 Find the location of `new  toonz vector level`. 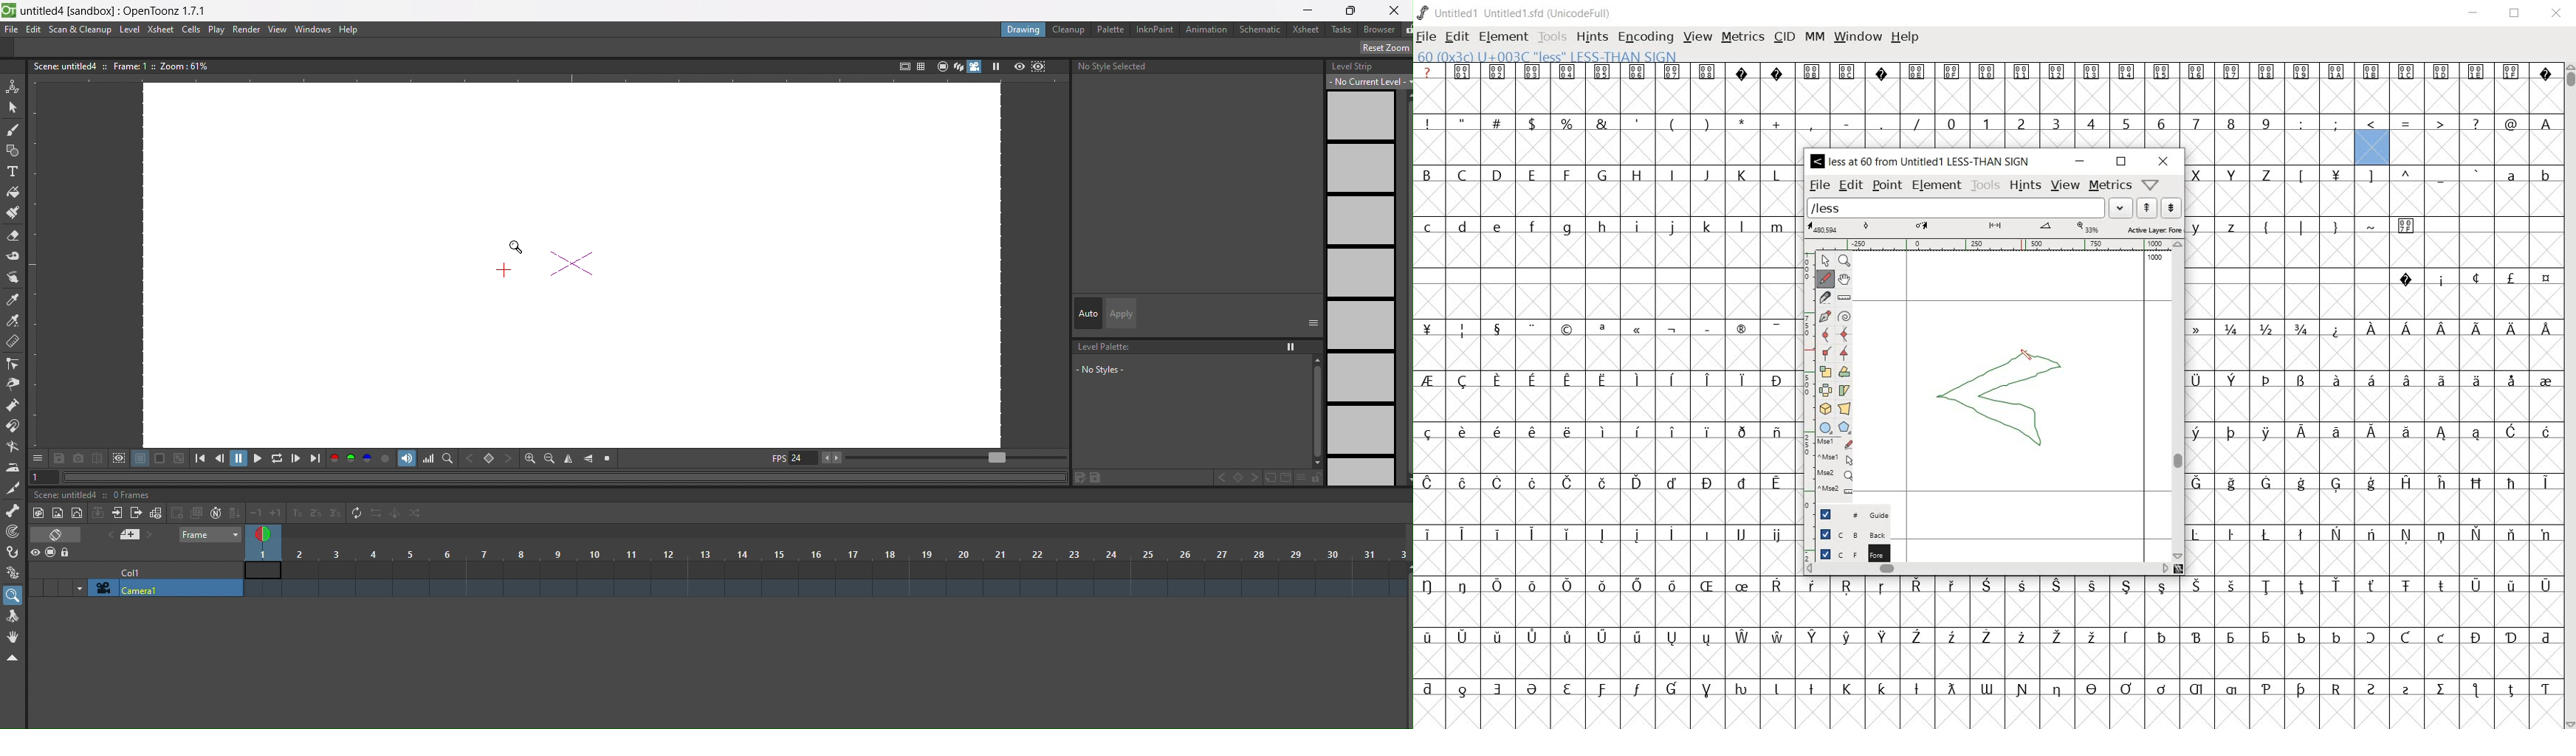

new  toonz vector level is located at coordinates (58, 512).